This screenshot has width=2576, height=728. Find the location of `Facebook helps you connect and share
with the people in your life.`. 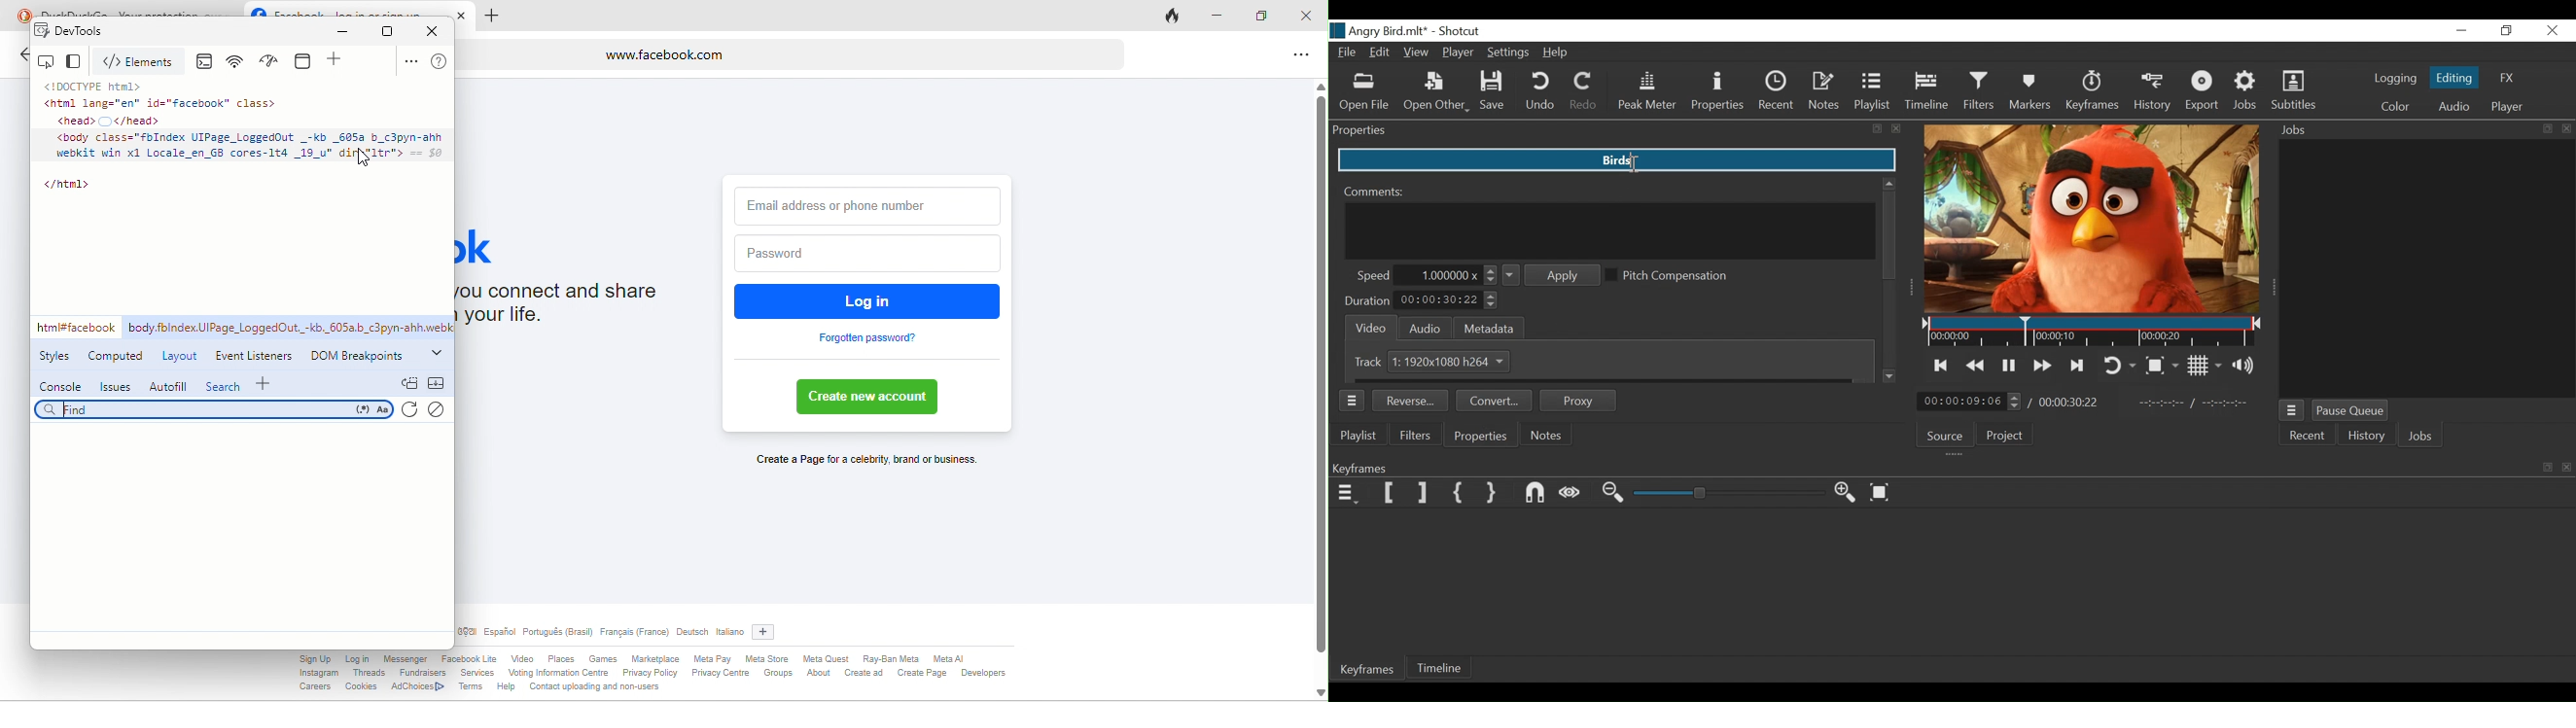

Facebook helps you connect and share
with the people in your life. is located at coordinates (577, 308).